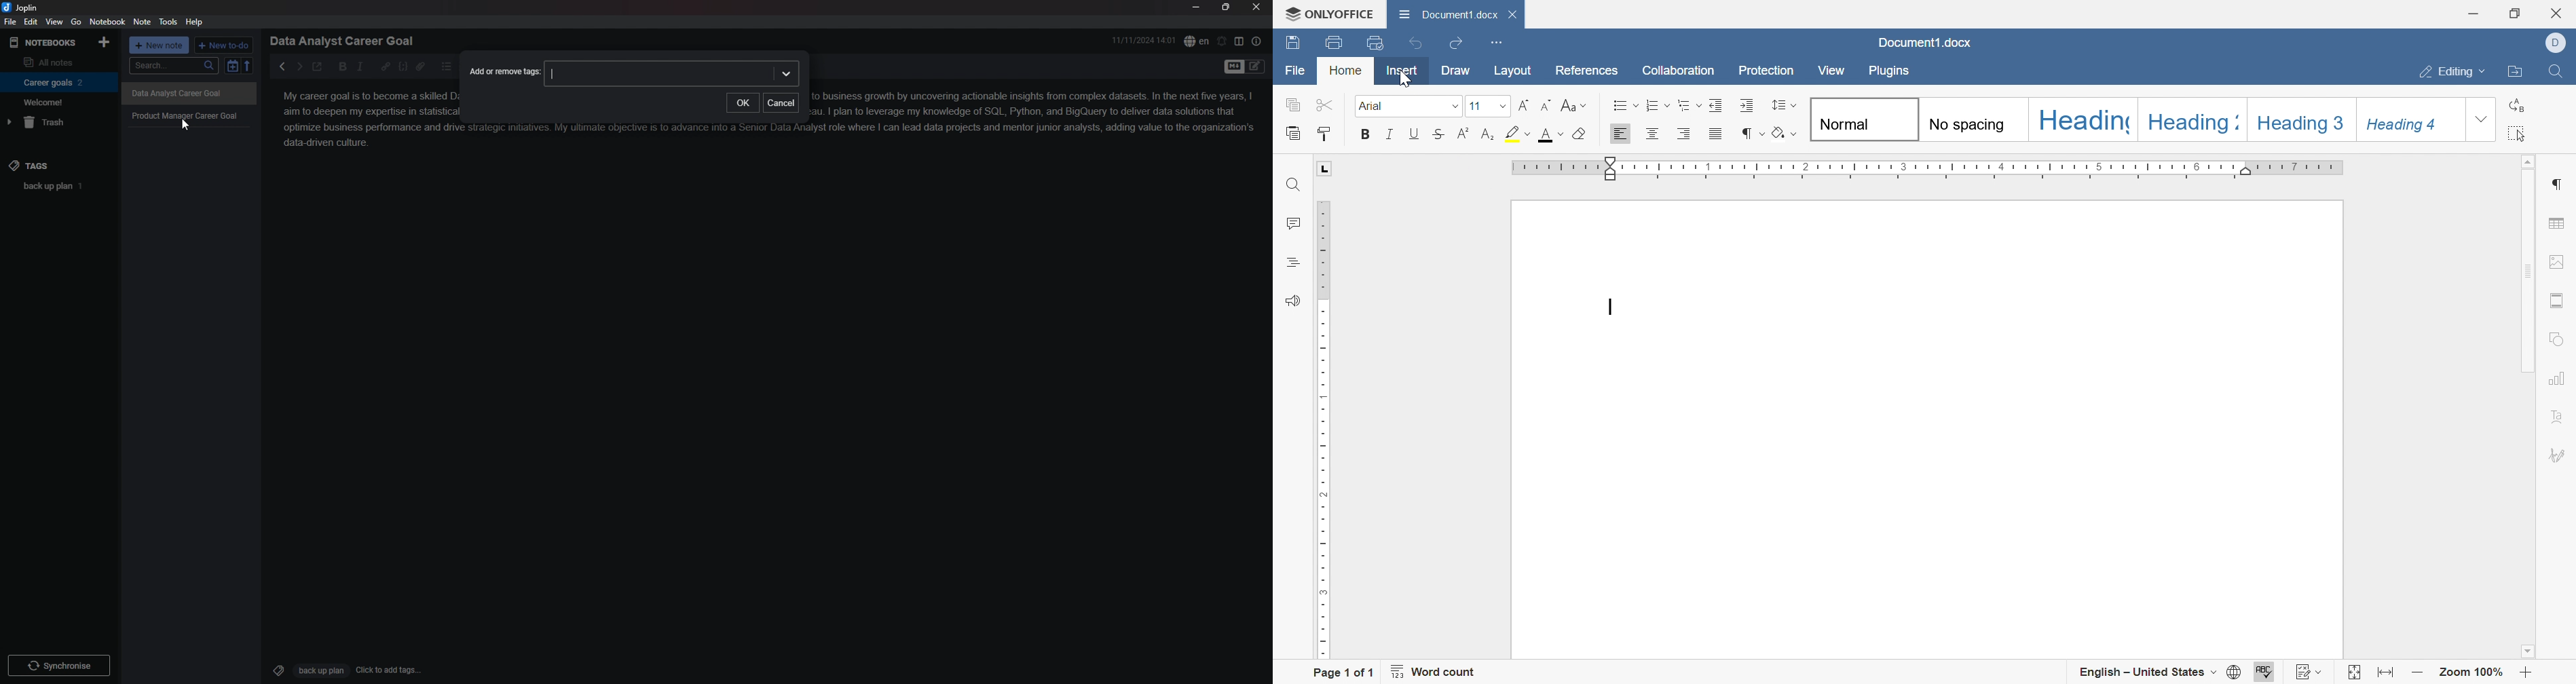 The height and width of the screenshot is (700, 2576). I want to click on Tags, so click(275, 669).